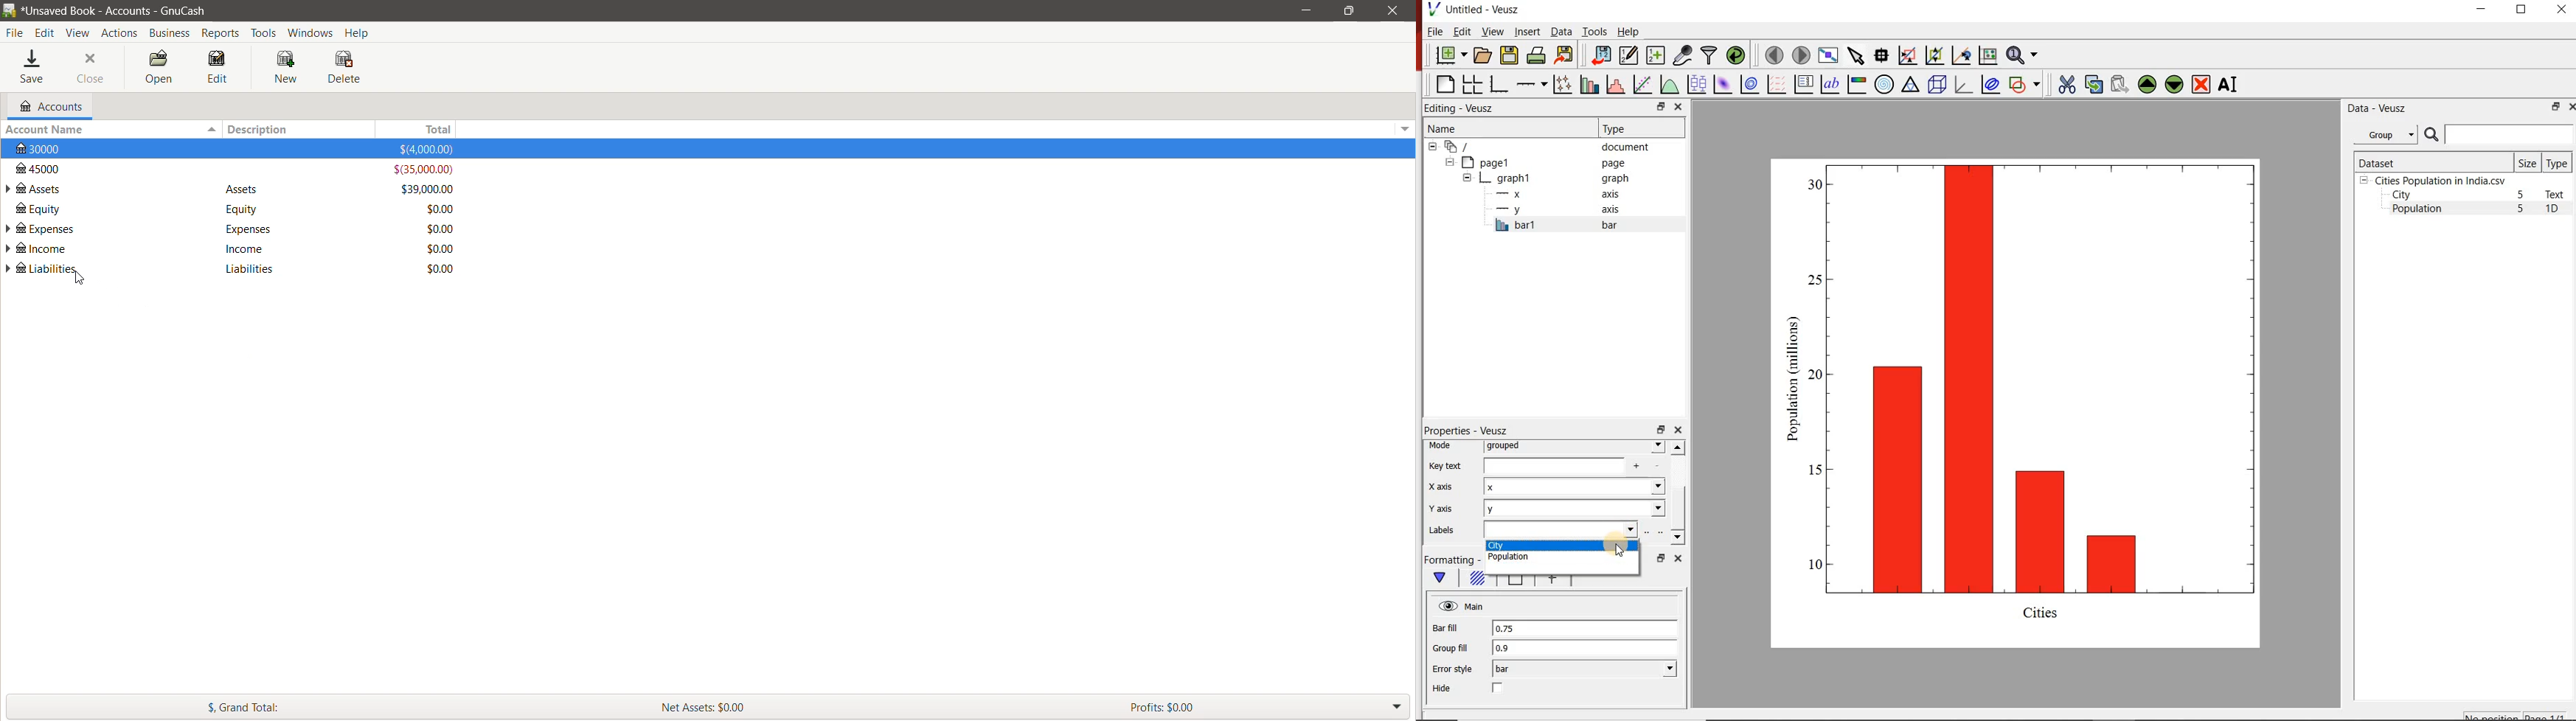 The width and height of the screenshot is (2576, 728). I want to click on Description, so click(305, 129).